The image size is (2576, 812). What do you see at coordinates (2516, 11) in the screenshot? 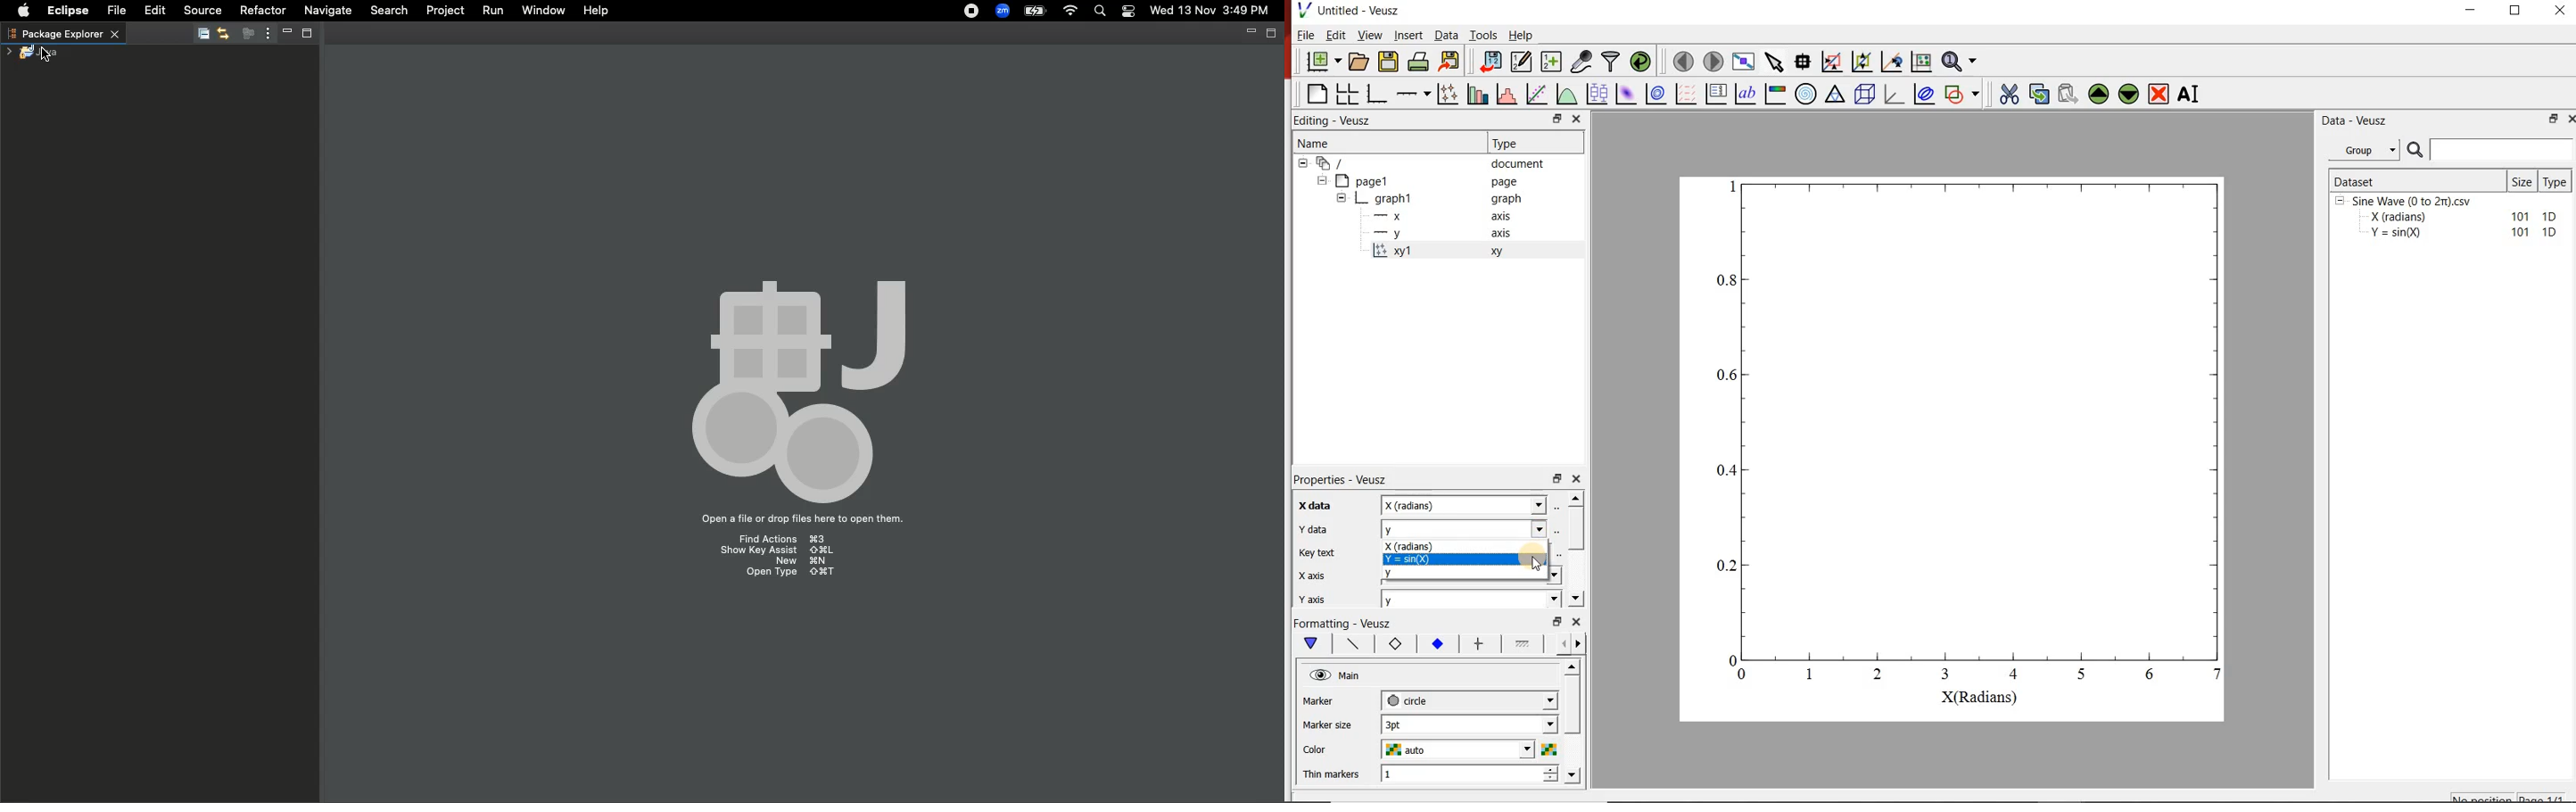
I see `Maximize` at bounding box center [2516, 11].